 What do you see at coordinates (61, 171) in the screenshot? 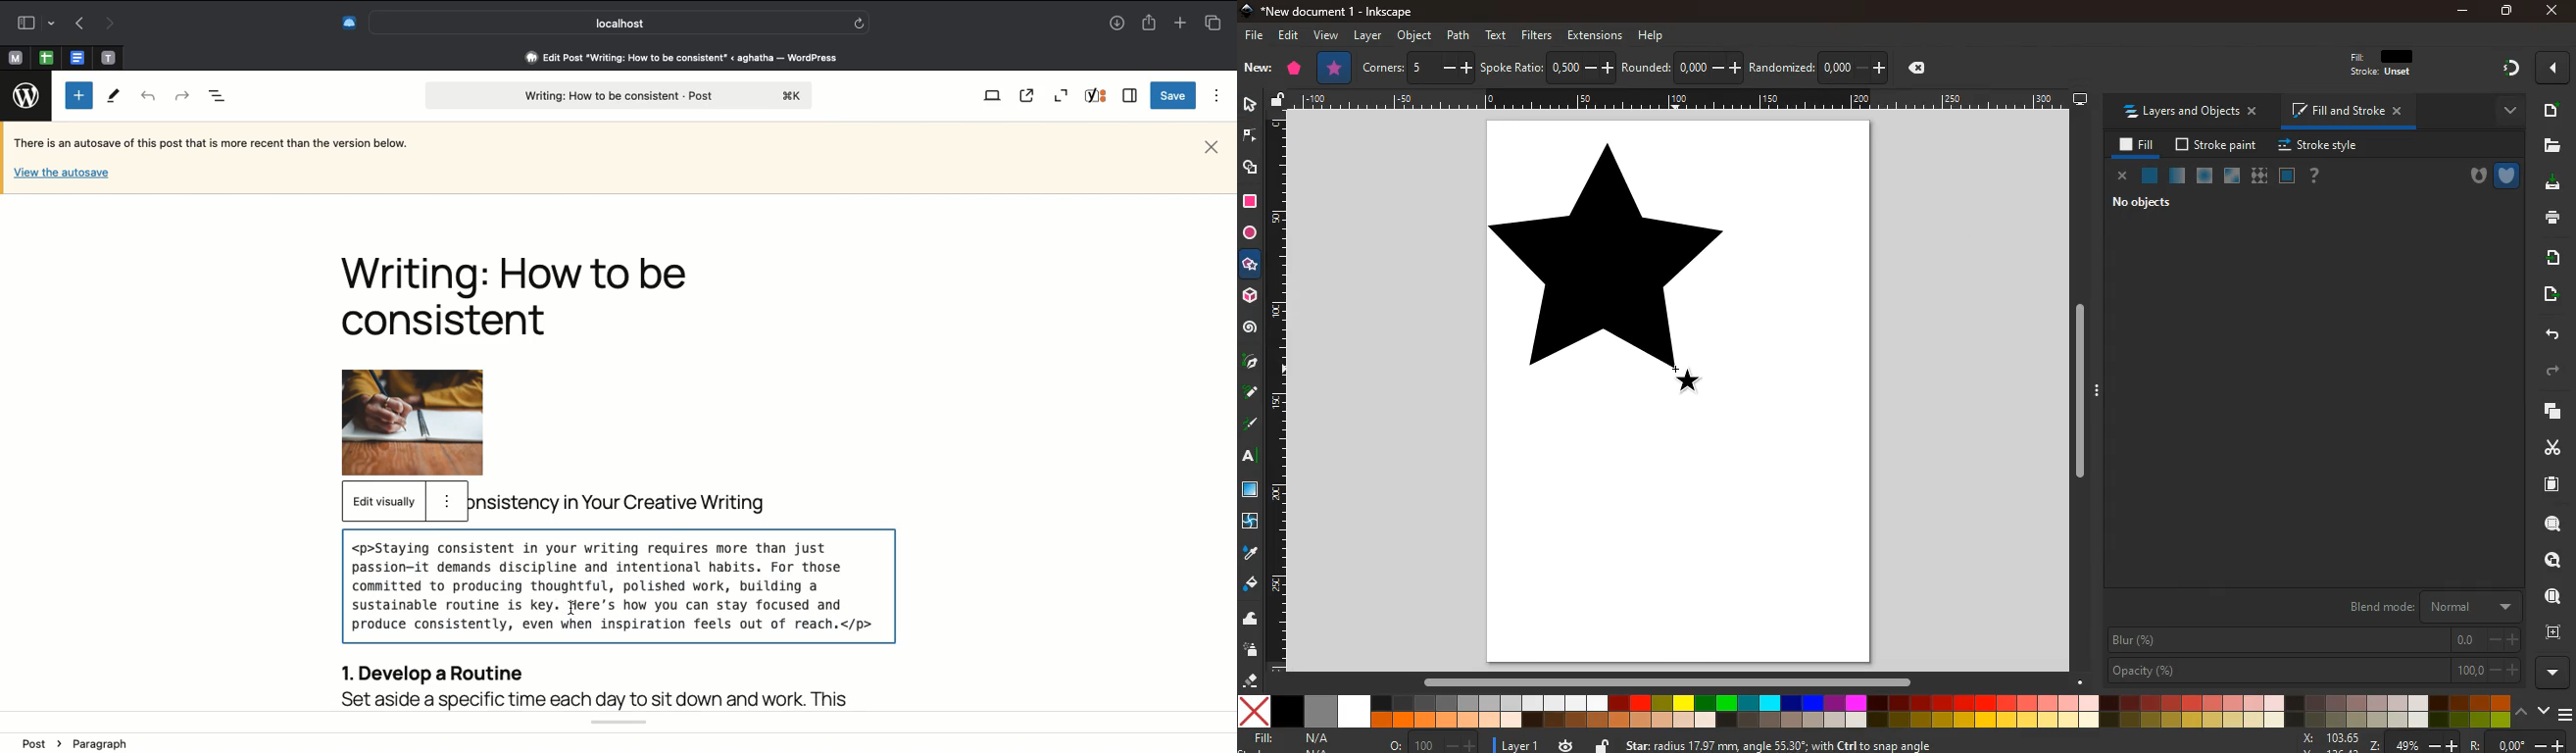
I see `View the autosave` at bounding box center [61, 171].